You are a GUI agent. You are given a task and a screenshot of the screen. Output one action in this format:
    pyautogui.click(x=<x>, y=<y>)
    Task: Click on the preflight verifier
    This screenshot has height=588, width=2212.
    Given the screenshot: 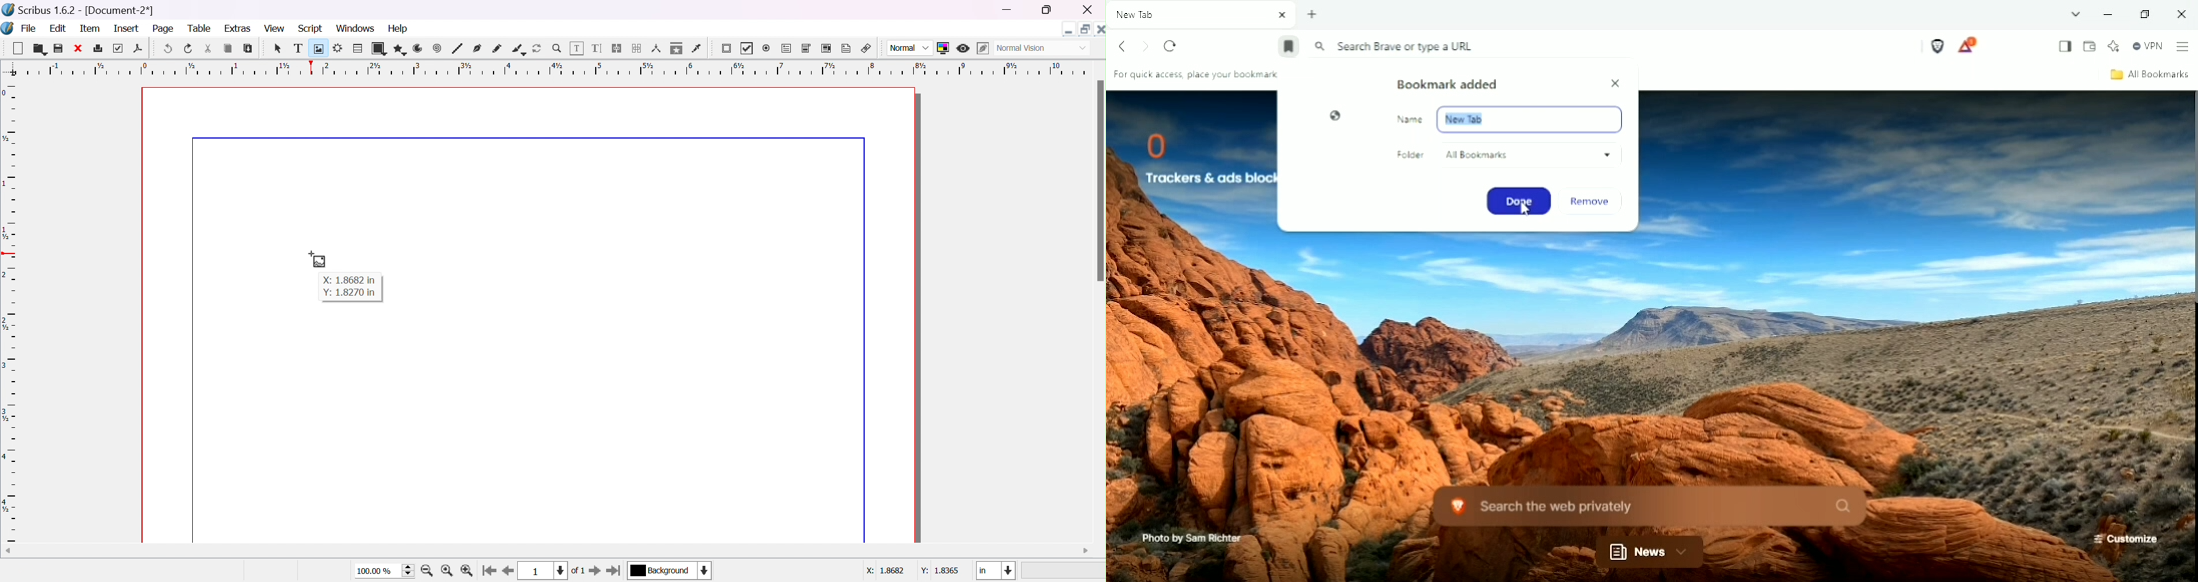 What is the action you would take?
    pyautogui.click(x=120, y=48)
    